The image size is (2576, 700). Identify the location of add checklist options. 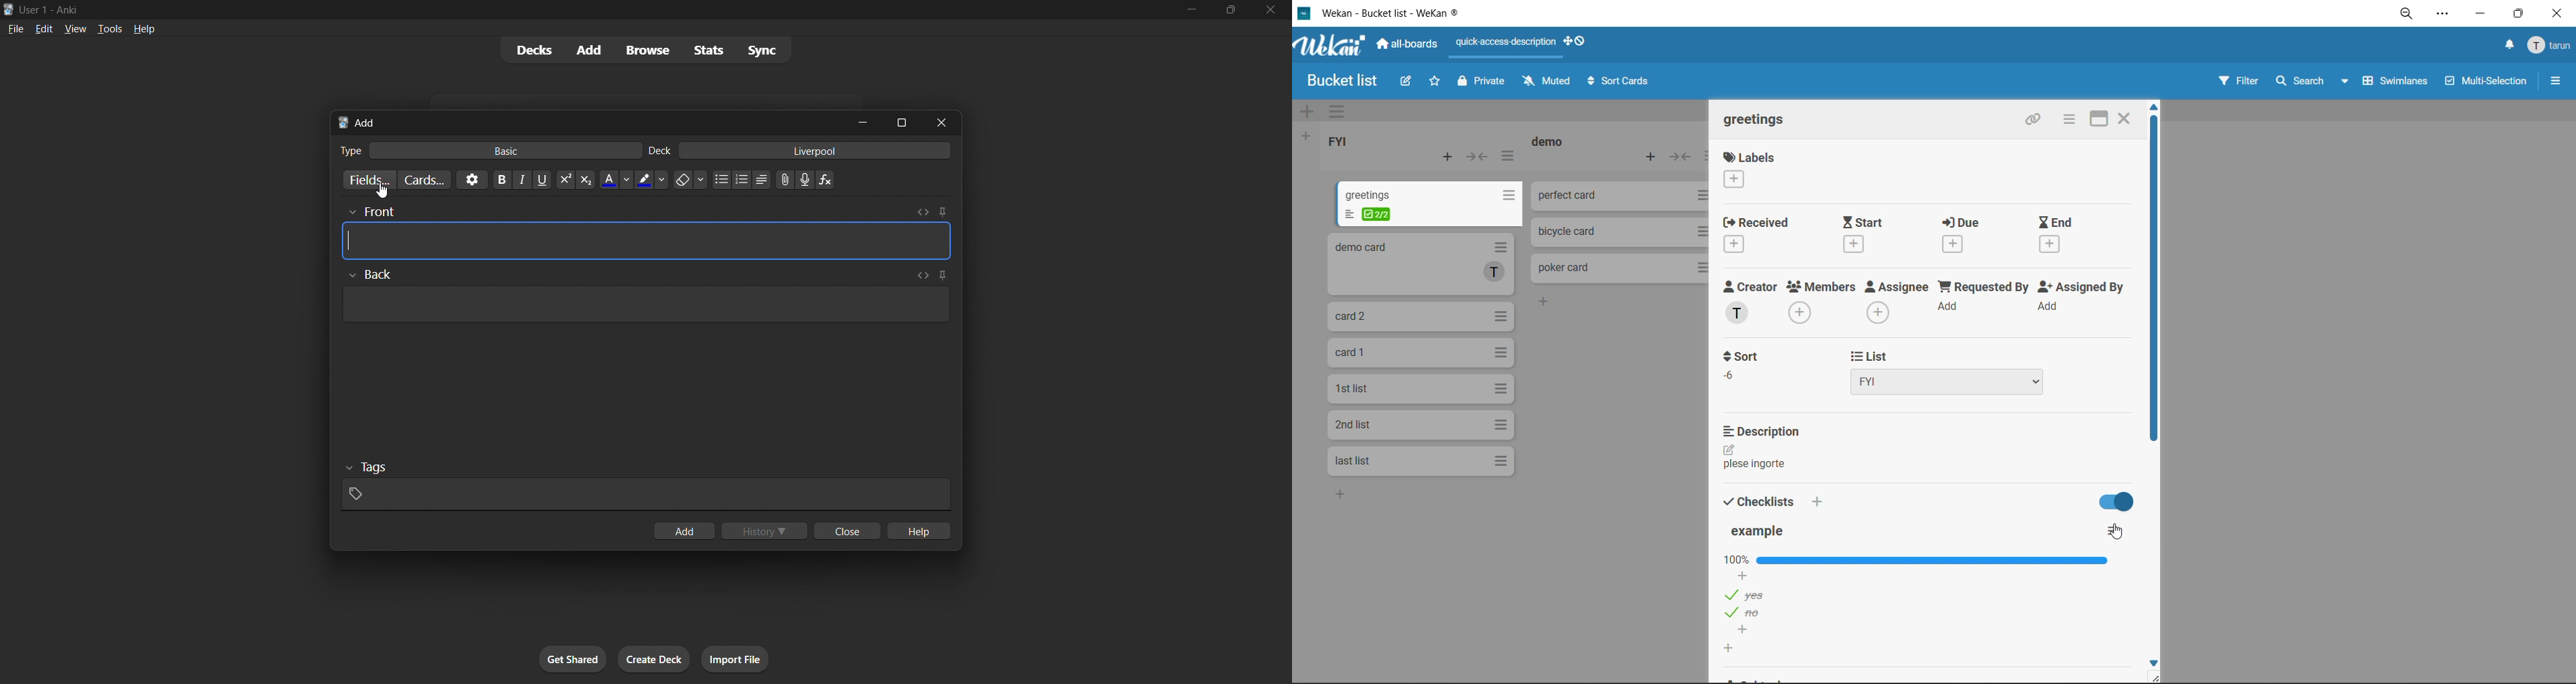
(1746, 631).